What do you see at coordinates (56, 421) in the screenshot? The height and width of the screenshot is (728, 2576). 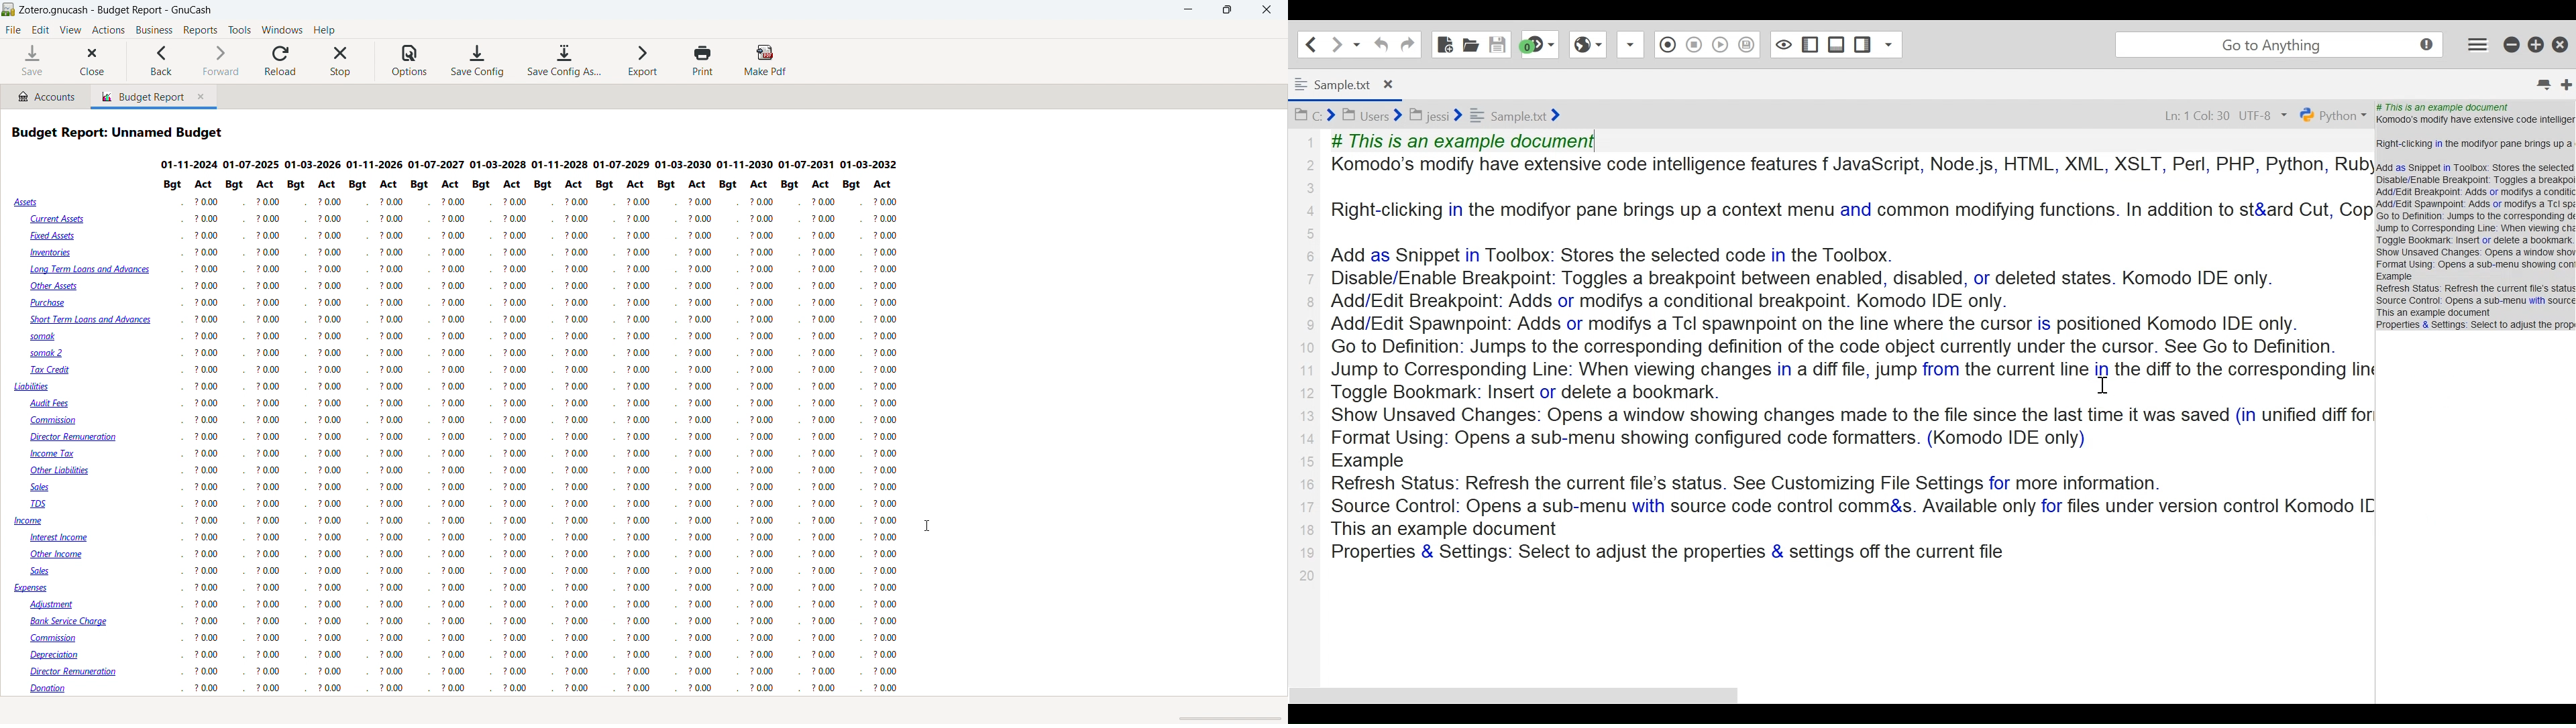 I see `Commission` at bounding box center [56, 421].